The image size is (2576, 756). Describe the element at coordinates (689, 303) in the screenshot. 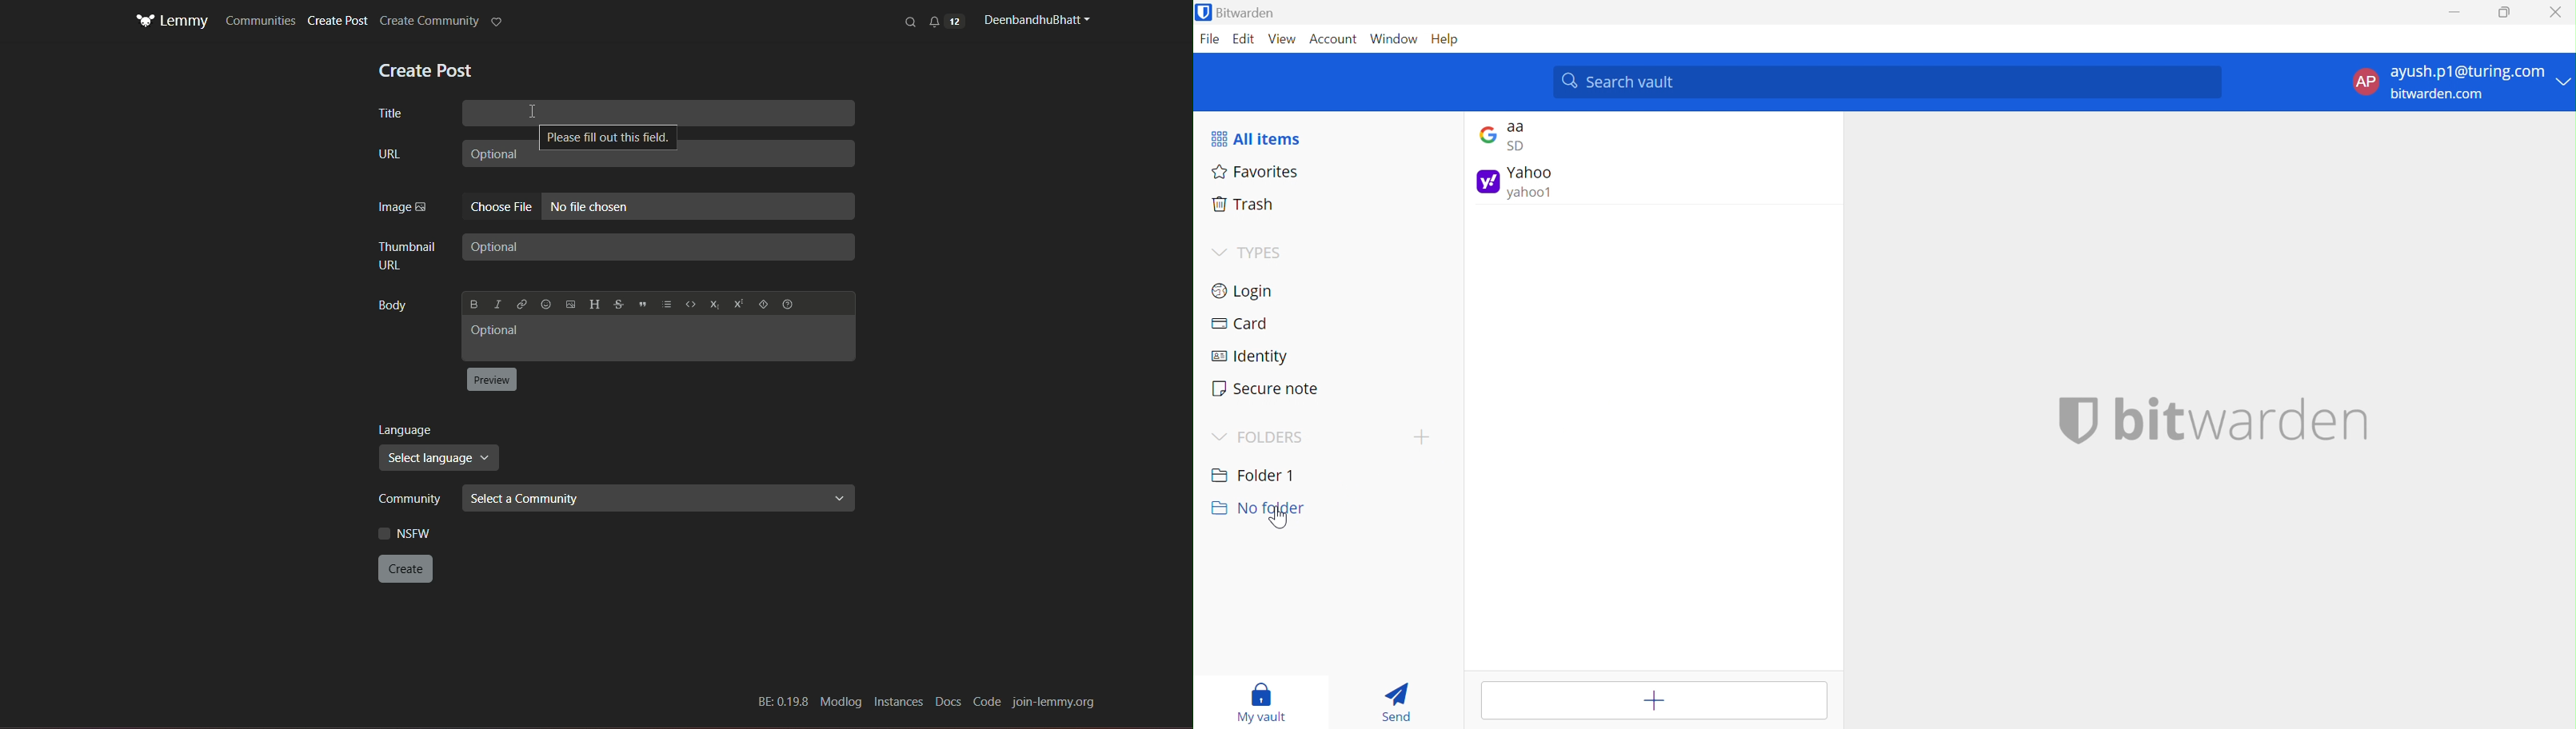

I see `code` at that location.